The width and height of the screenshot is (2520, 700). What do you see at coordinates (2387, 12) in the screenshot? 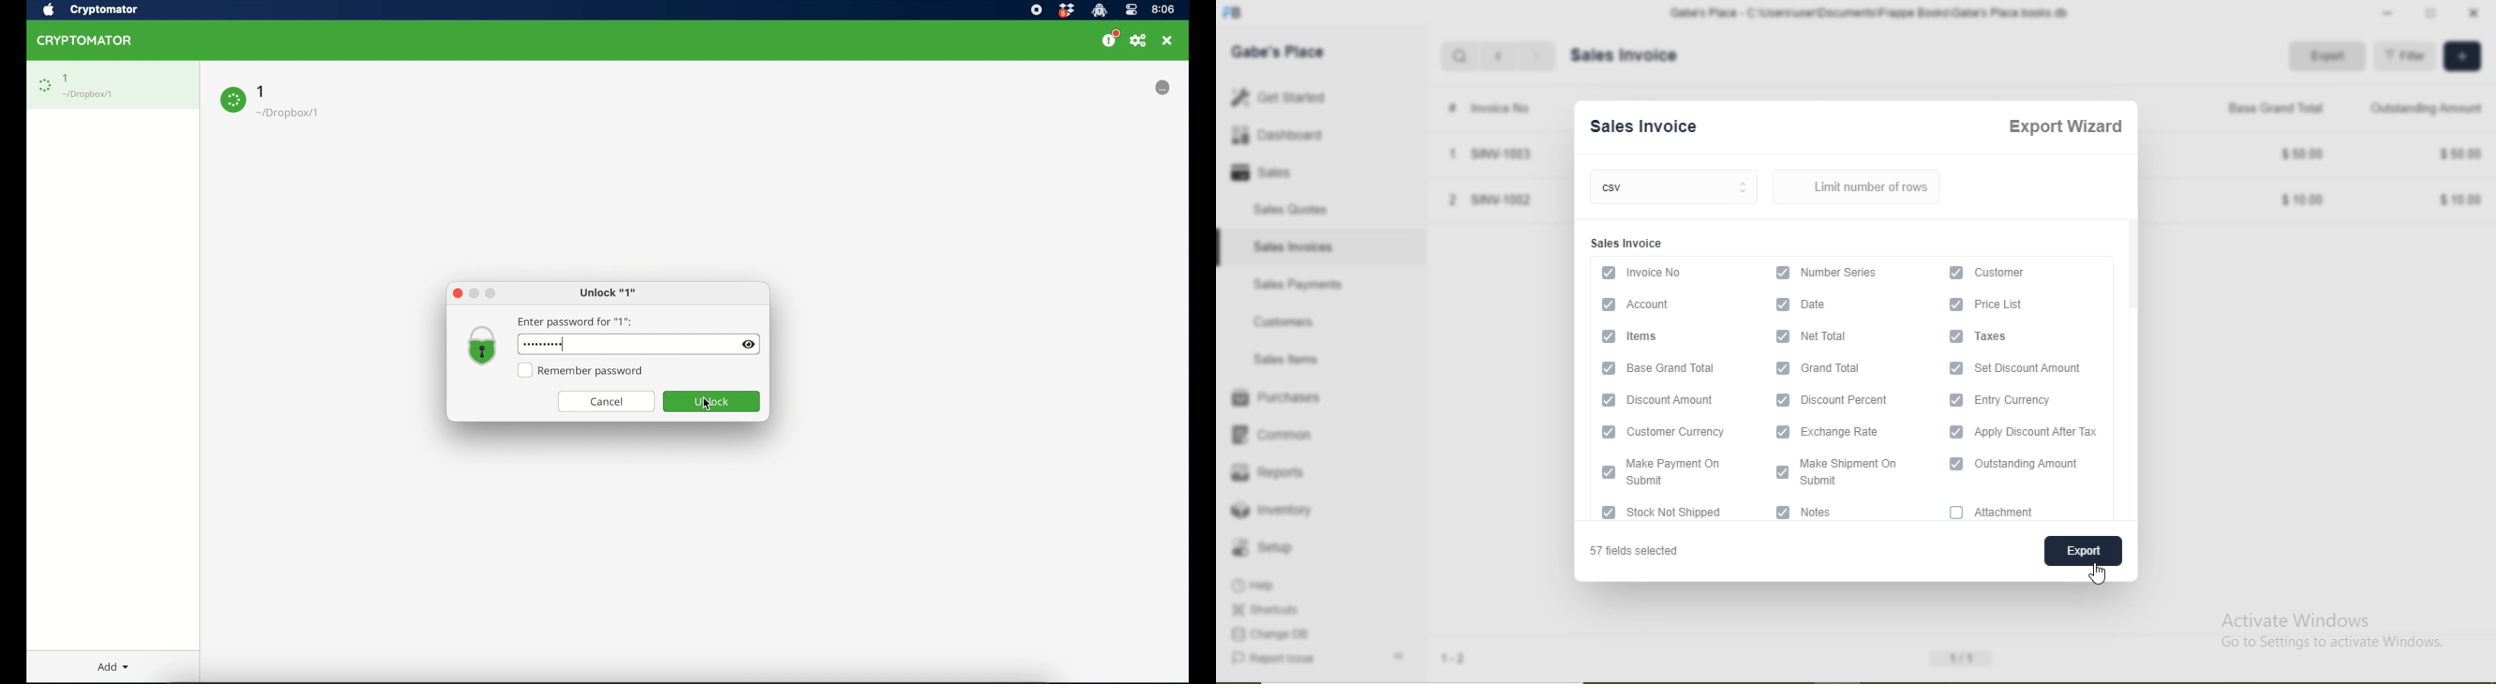
I see `minimise` at bounding box center [2387, 12].